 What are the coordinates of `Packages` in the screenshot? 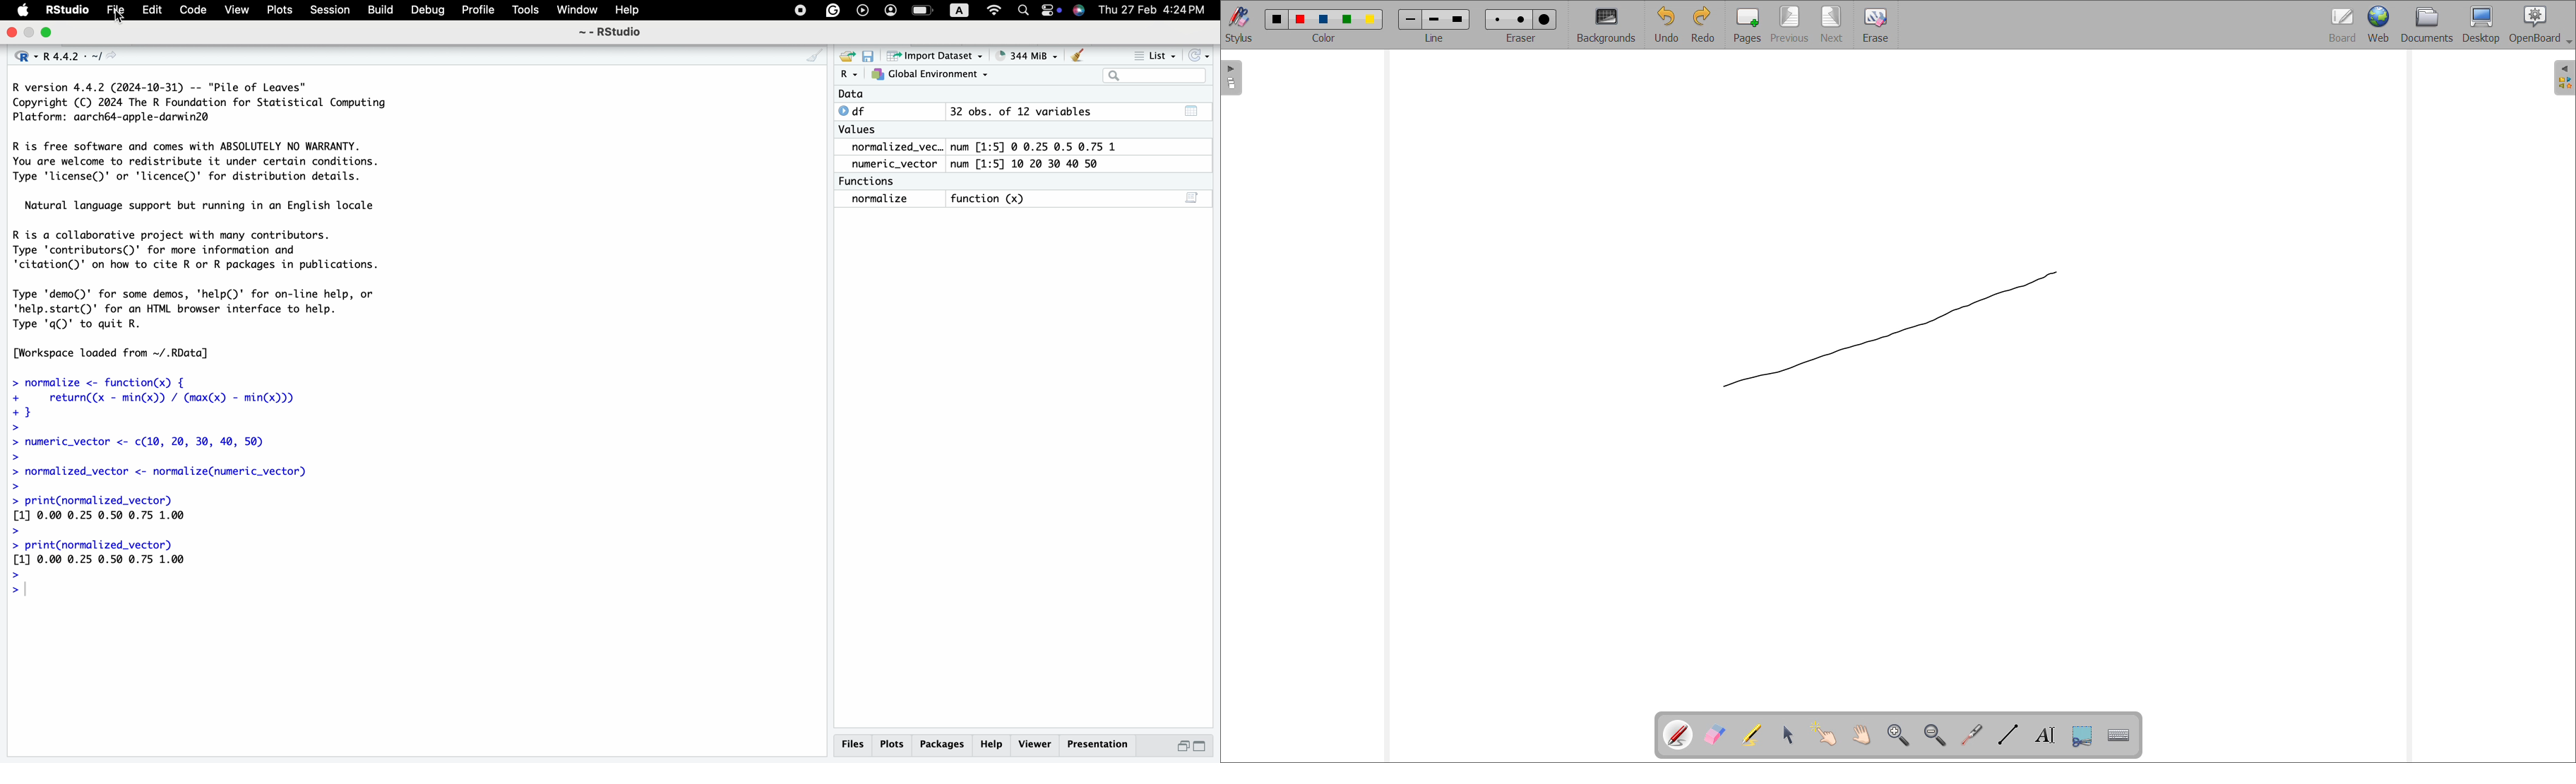 It's located at (943, 746).